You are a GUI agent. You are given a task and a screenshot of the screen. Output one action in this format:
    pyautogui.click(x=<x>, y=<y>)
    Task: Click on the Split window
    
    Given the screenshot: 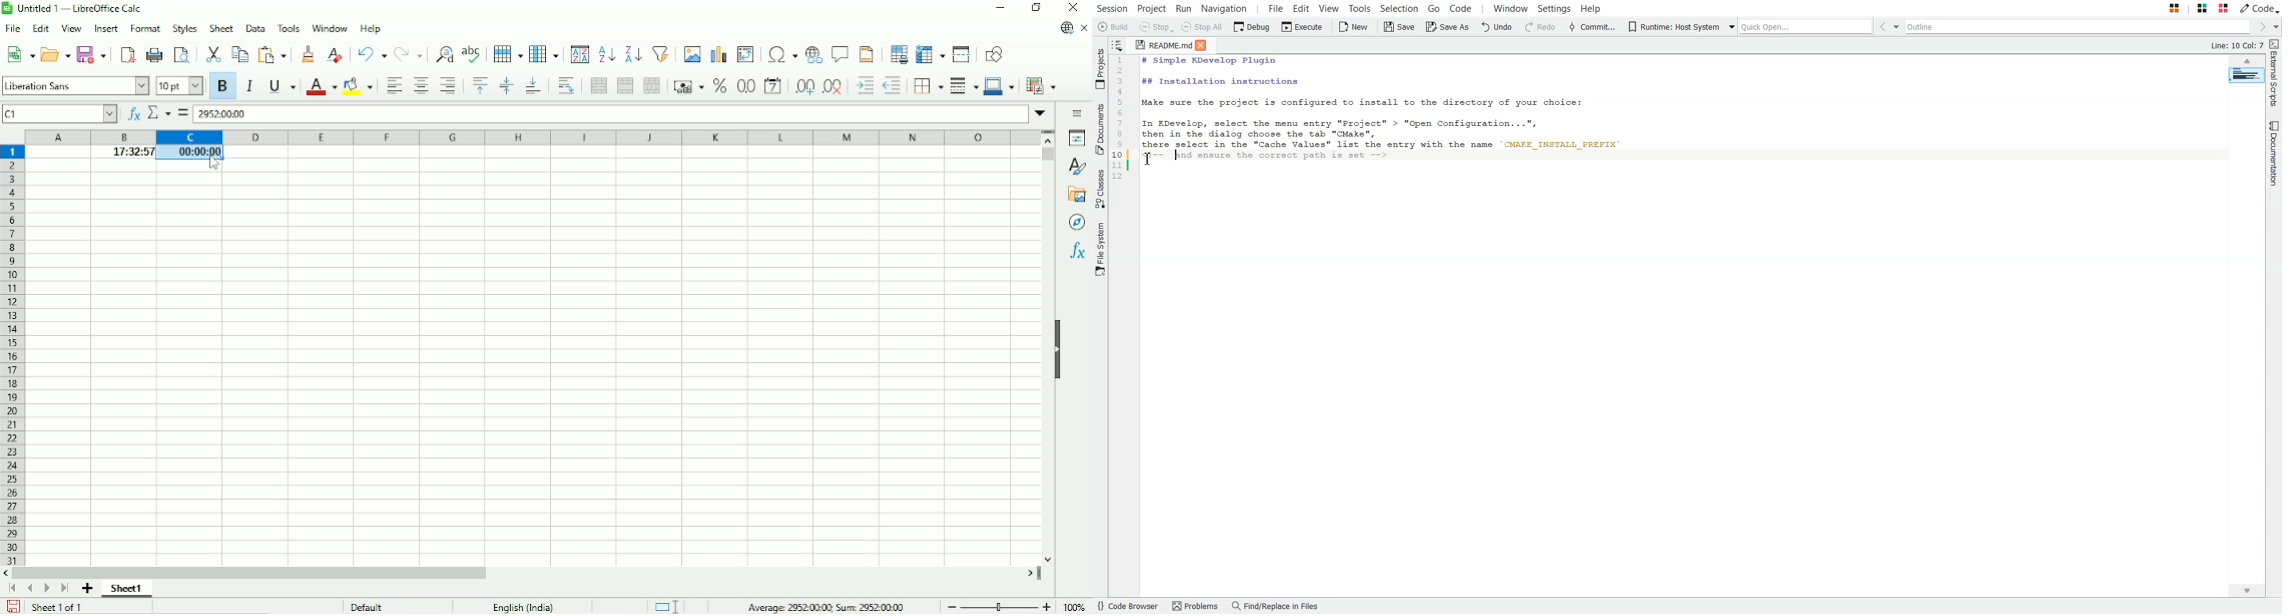 What is the action you would take?
    pyautogui.click(x=962, y=54)
    